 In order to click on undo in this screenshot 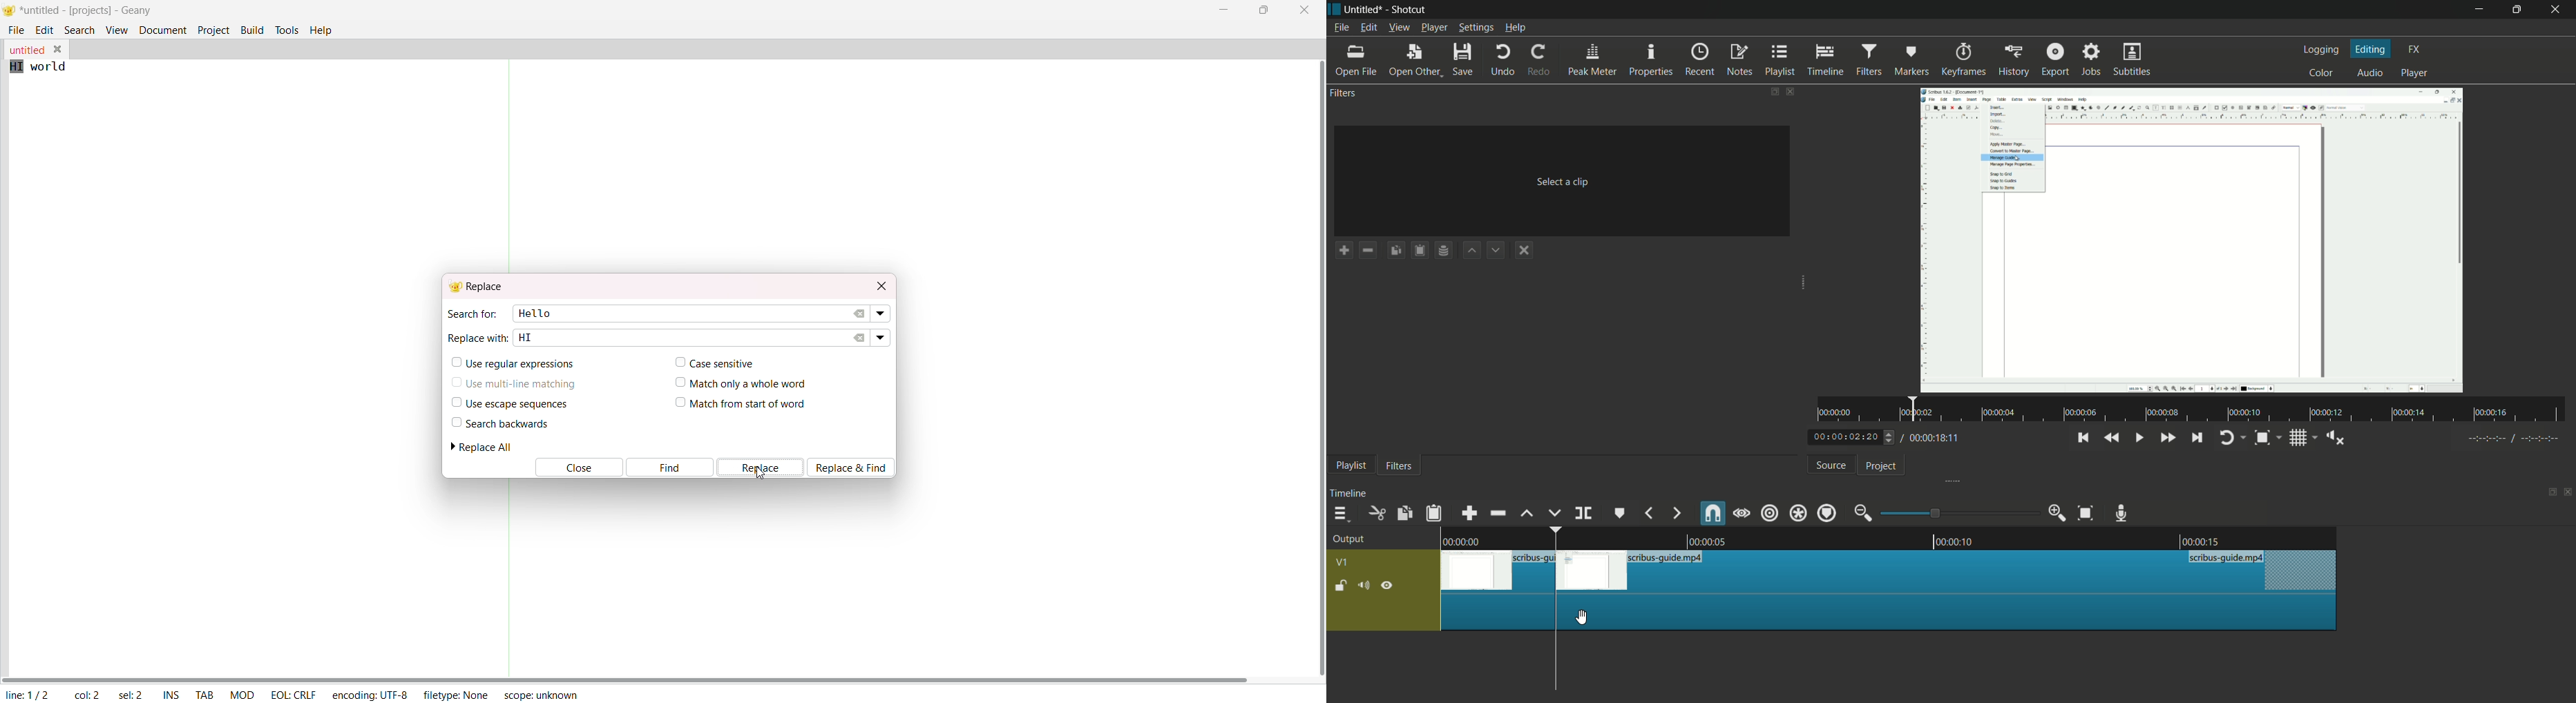, I will do `click(1505, 59)`.